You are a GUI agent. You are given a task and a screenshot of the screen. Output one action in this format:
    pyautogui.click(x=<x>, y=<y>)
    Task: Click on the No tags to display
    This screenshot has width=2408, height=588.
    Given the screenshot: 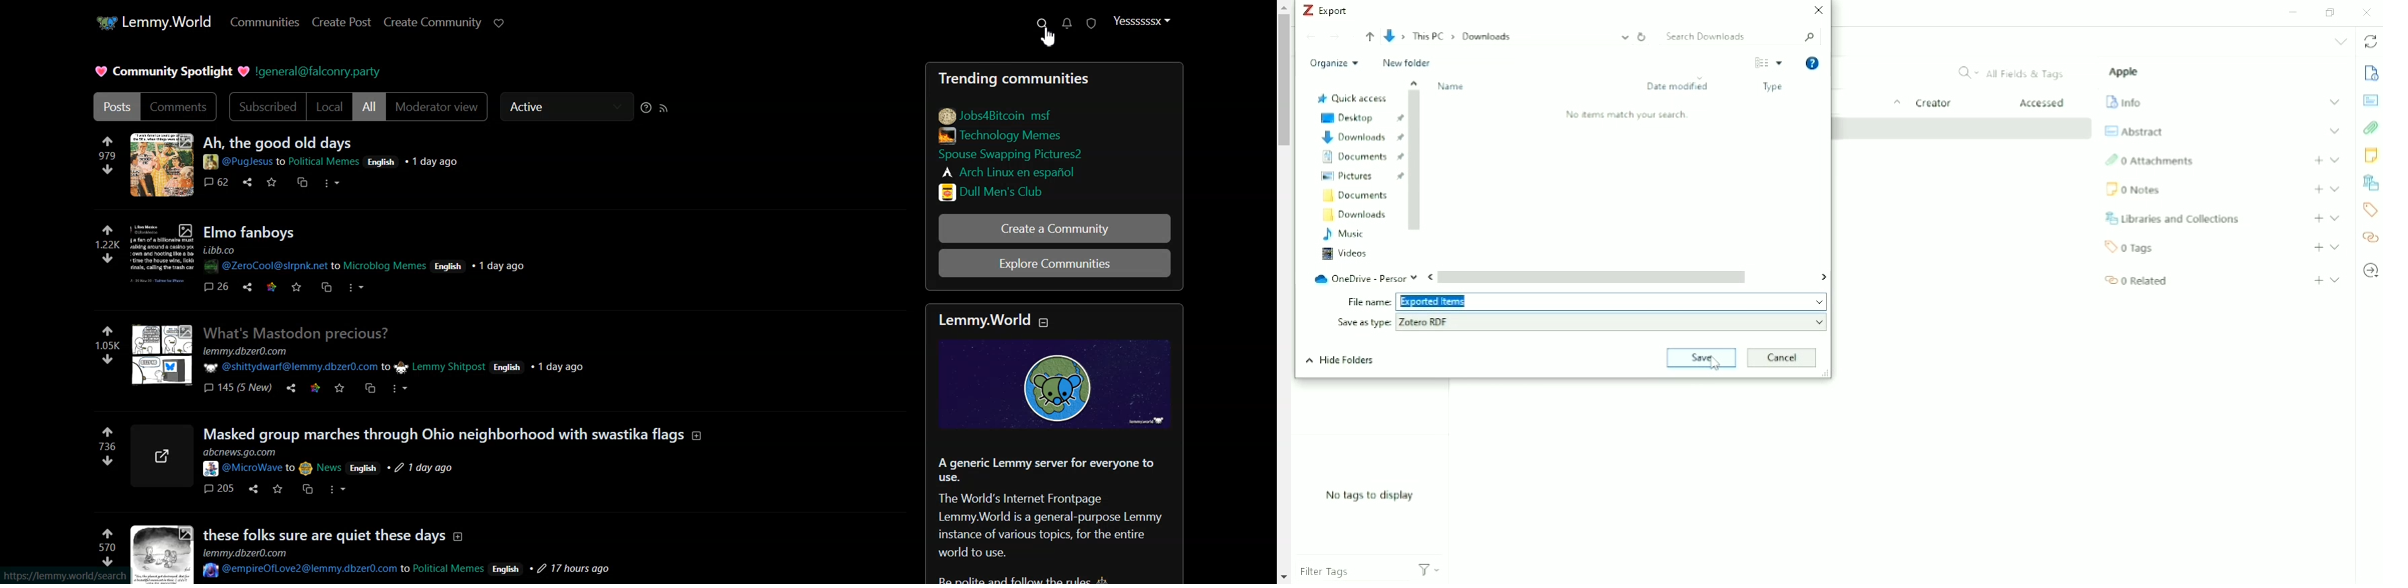 What is the action you would take?
    pyautogui.click(x=1368, y=495)
    